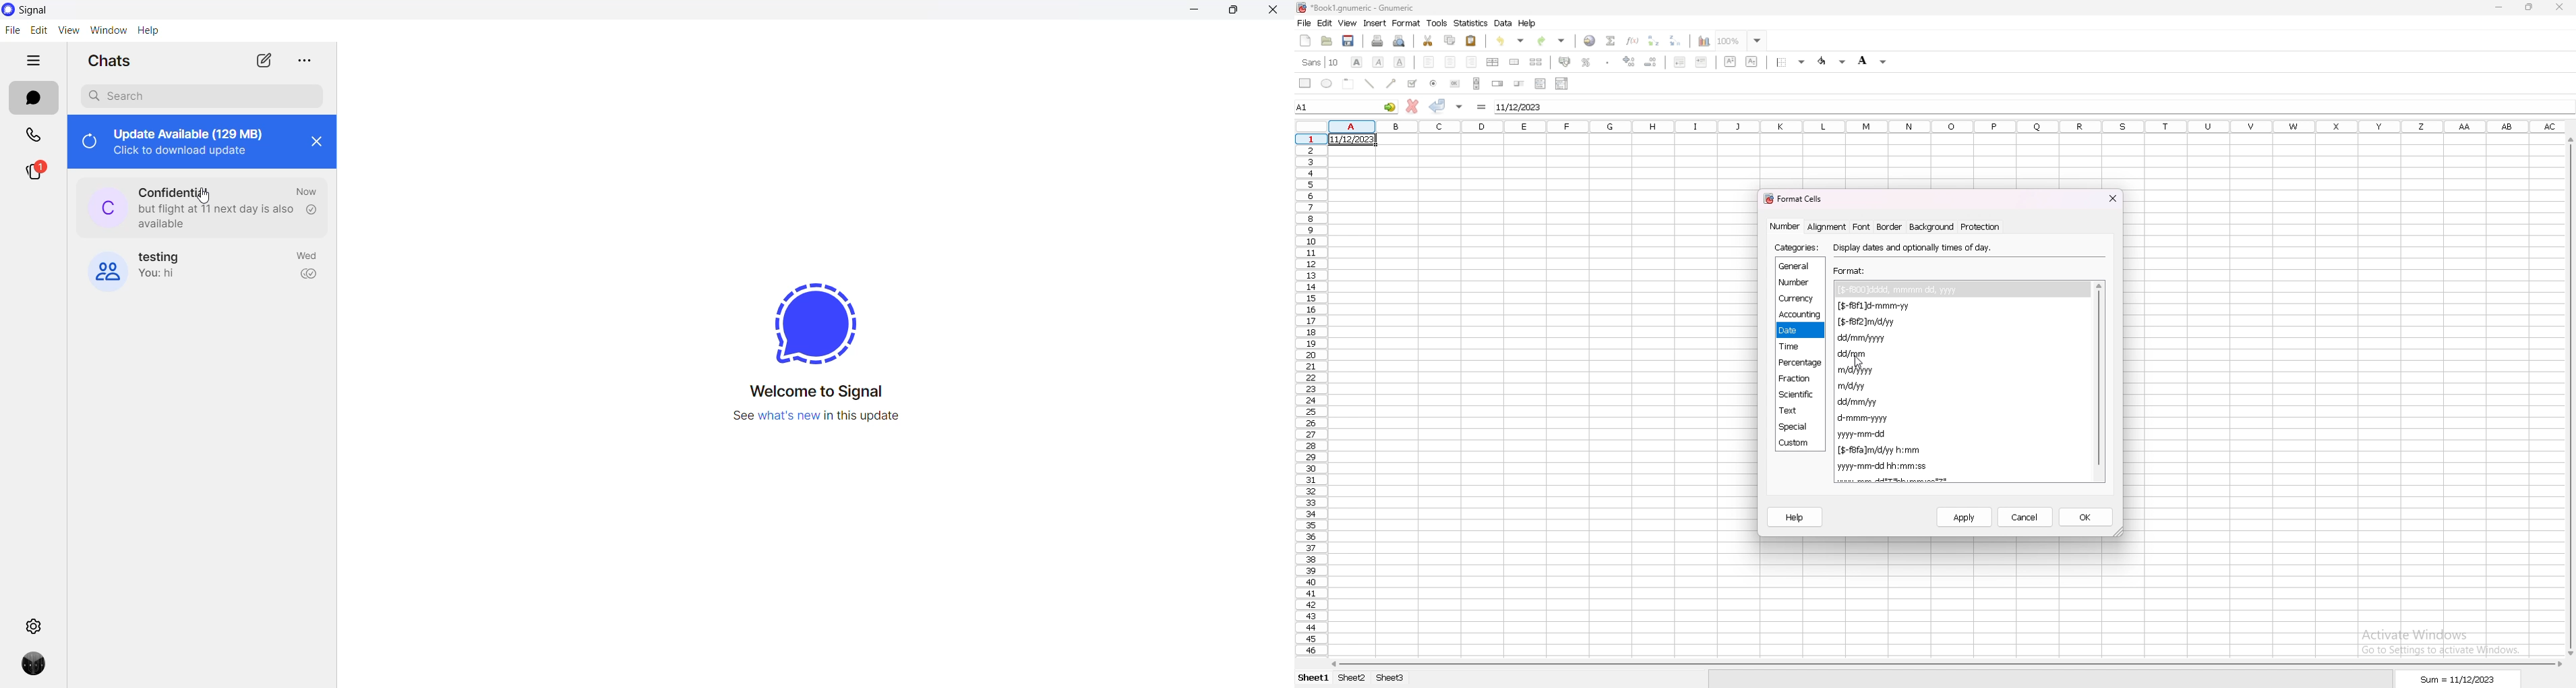 The width and height of the screenshot is (2576, 700). Describe the element at coordinates (1702, 62) in the screenshot. I see `increase indent` at that location.